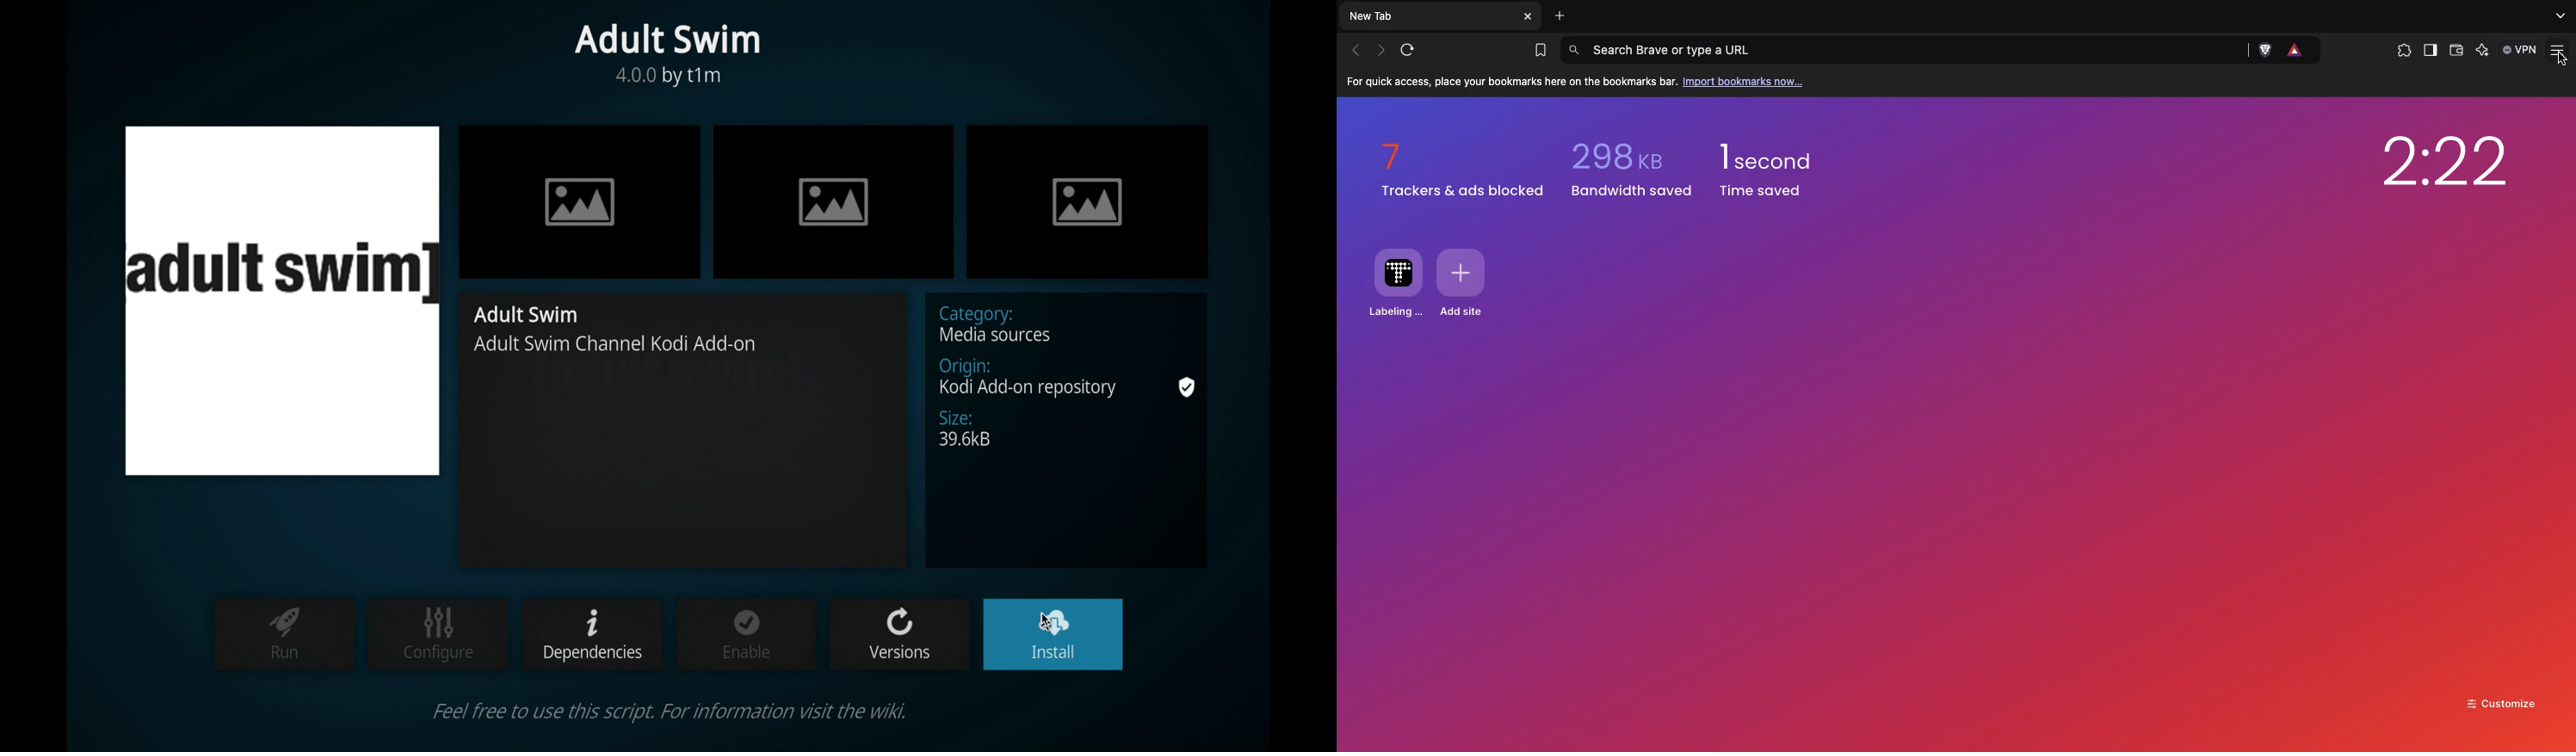 This screenshot has width=2576, height=756. I want to click on enable, so click(747, 633).